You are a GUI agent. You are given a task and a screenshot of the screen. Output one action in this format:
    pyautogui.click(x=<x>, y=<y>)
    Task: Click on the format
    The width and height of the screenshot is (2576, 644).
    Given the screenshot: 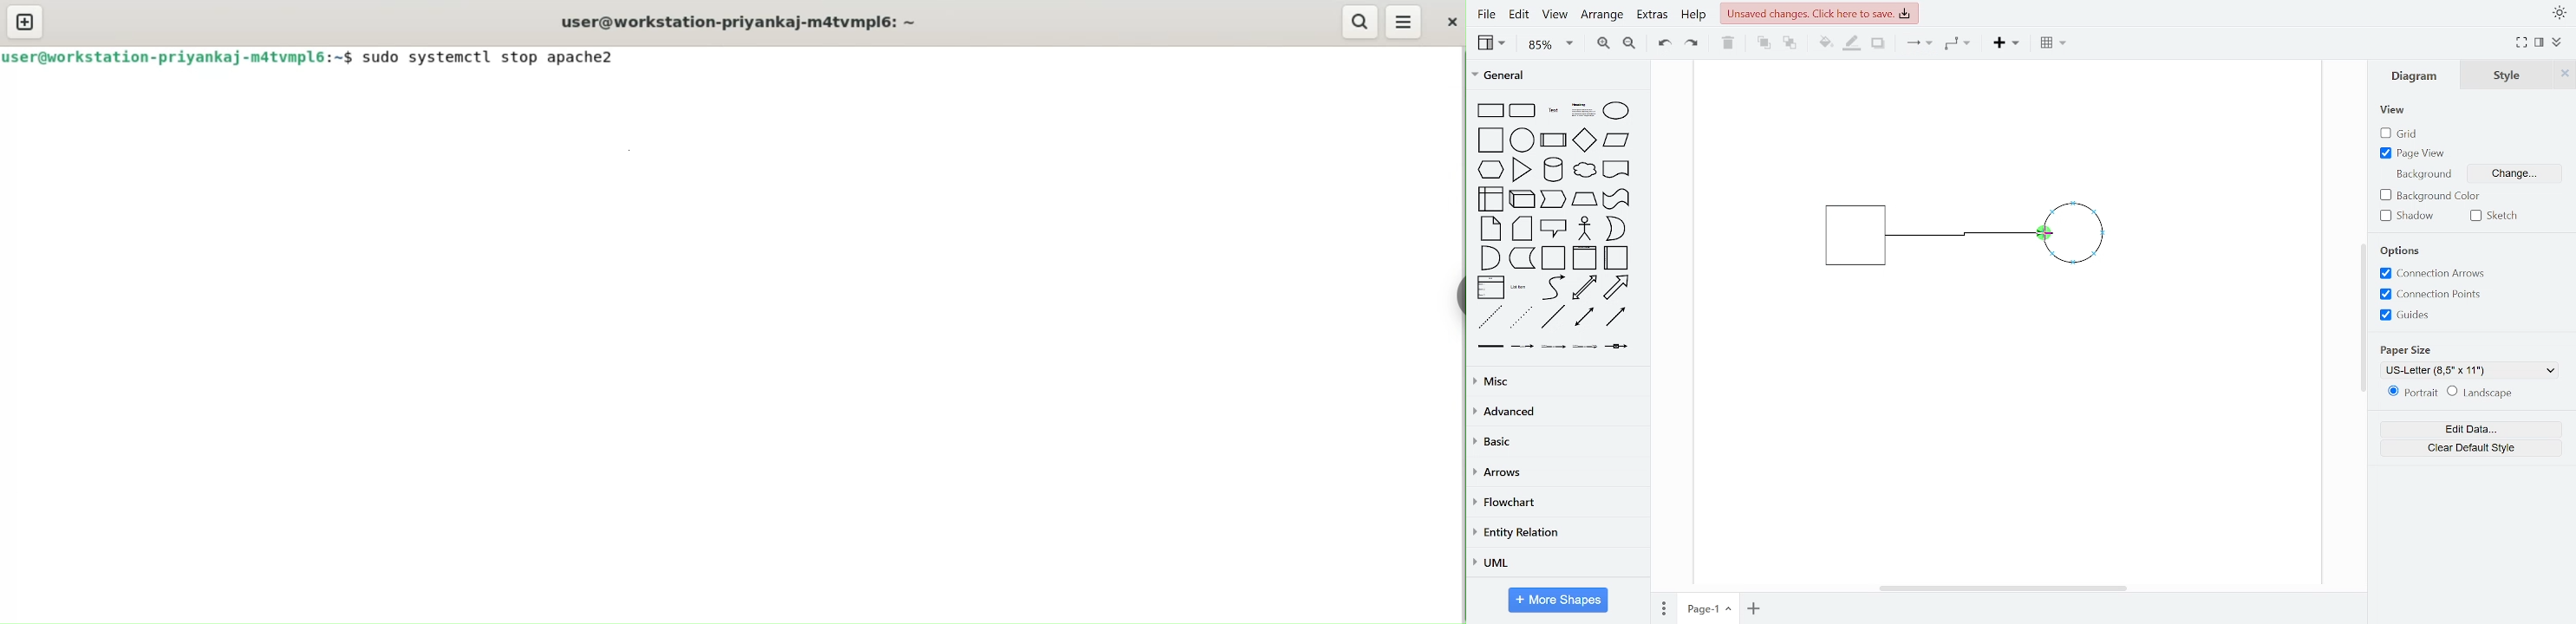 What is the action you would take?
    pyautogui.click(x=2540, y=42)
    